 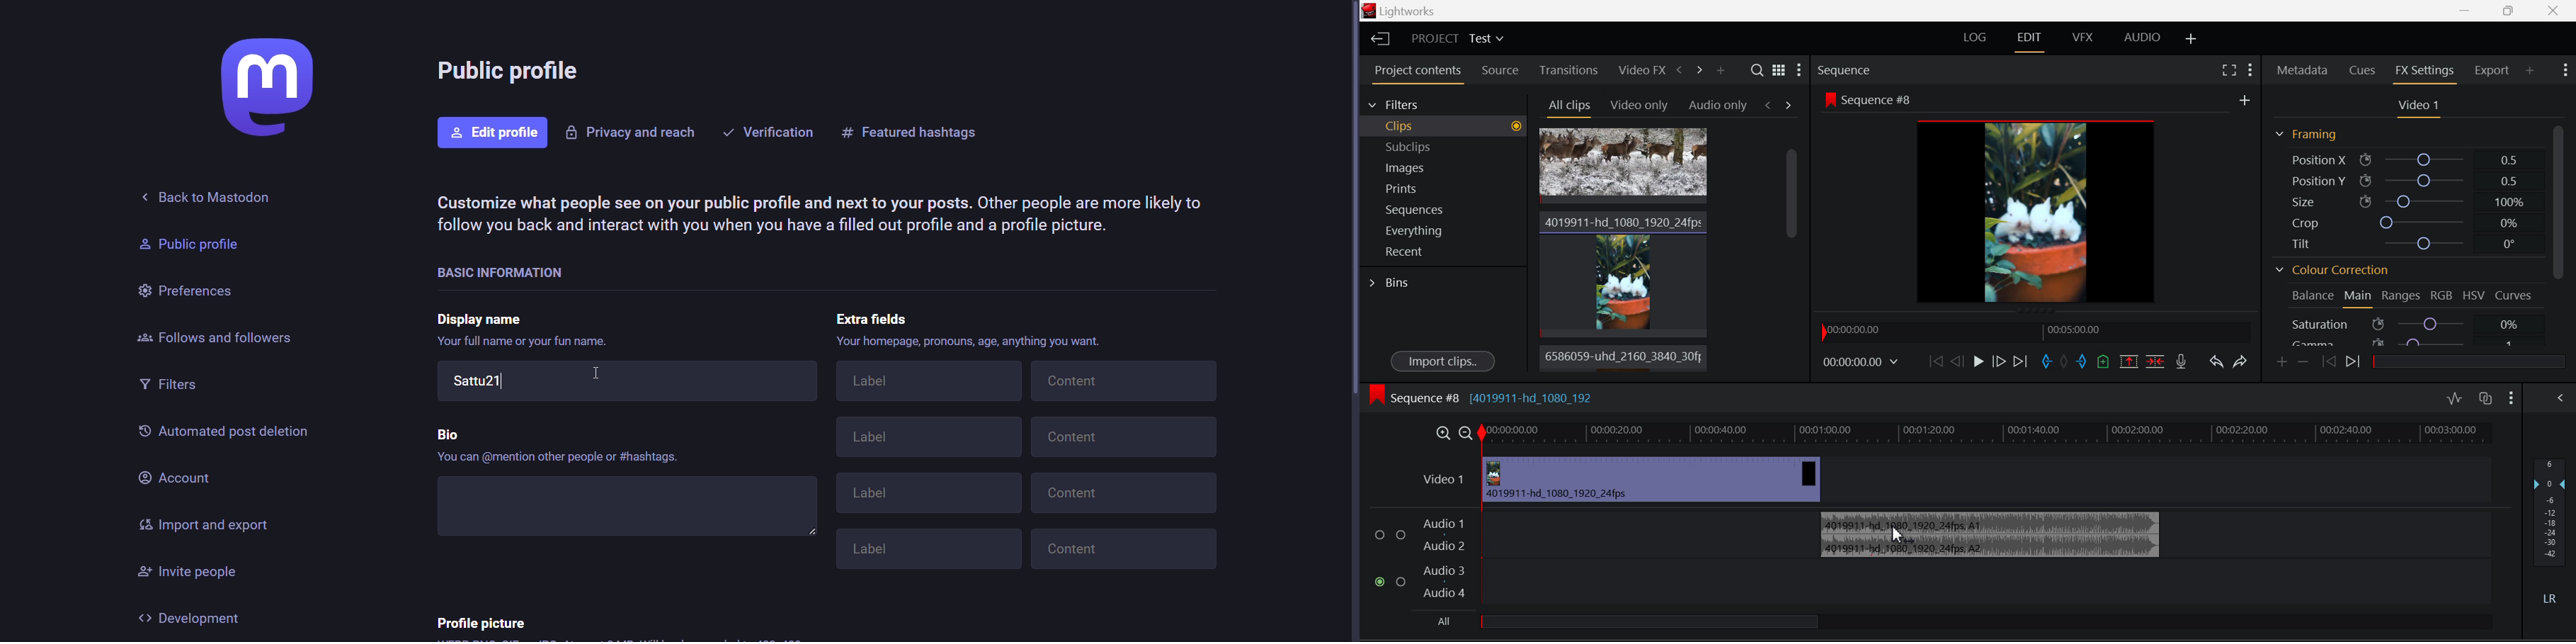 I want to click on development, so click(x=193, y=618).